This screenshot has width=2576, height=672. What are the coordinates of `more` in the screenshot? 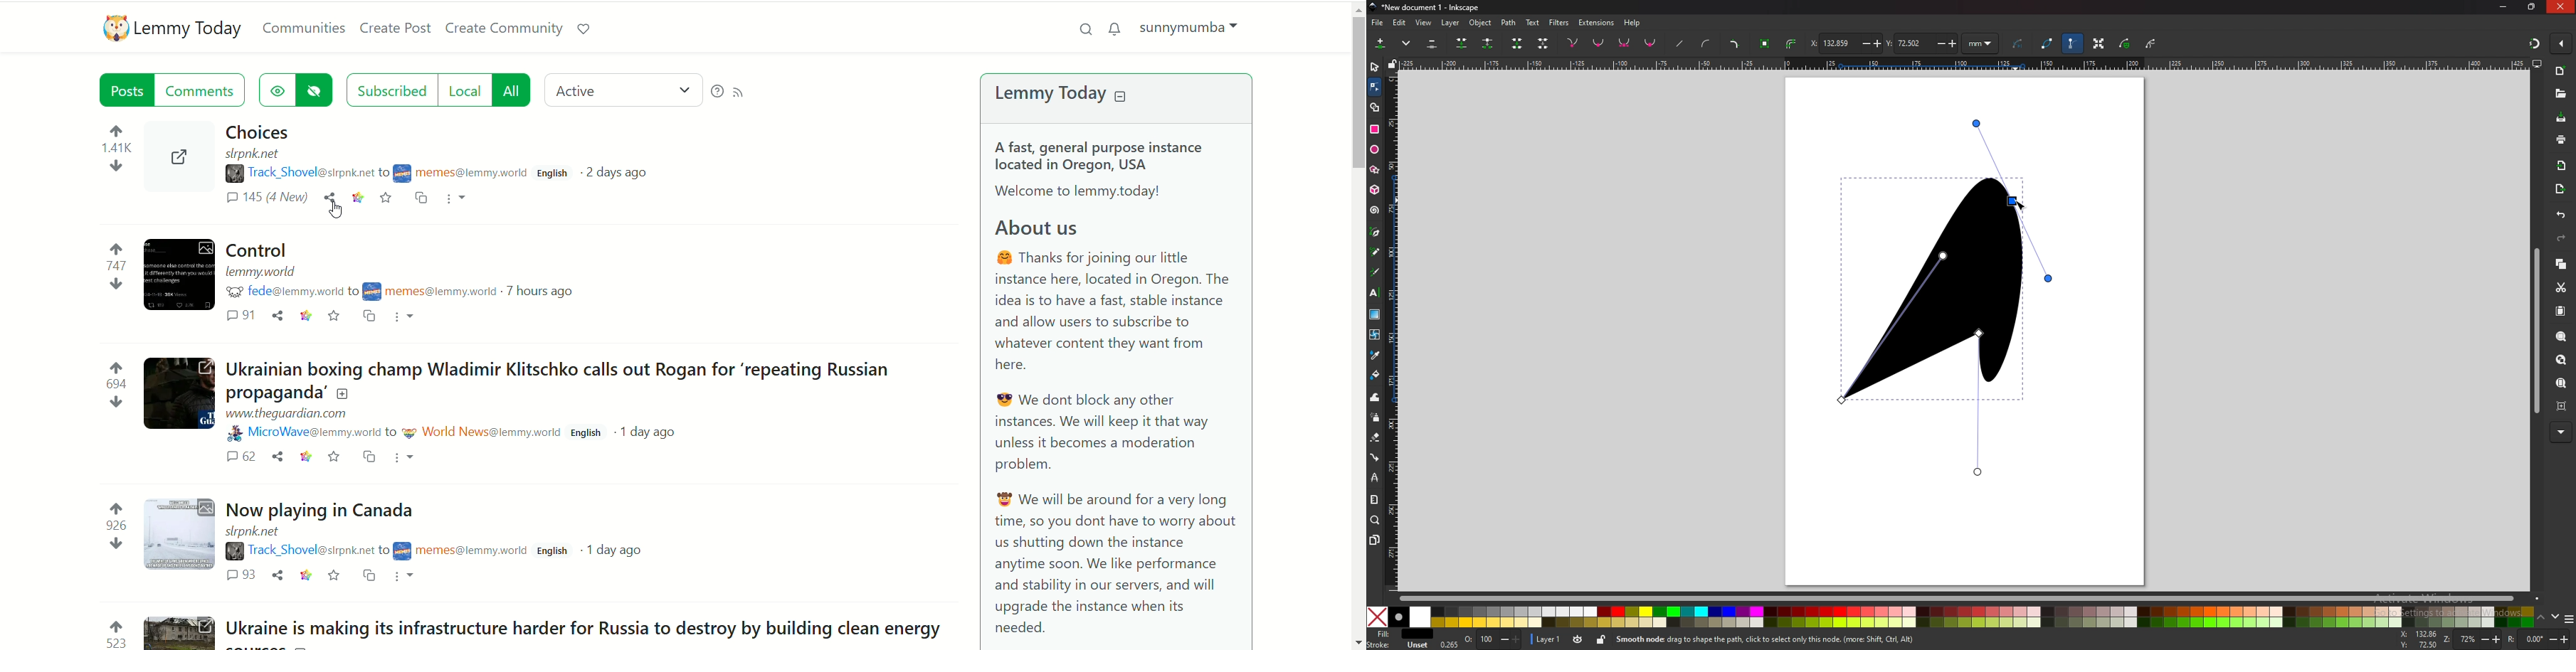 It's located at (408, 316).